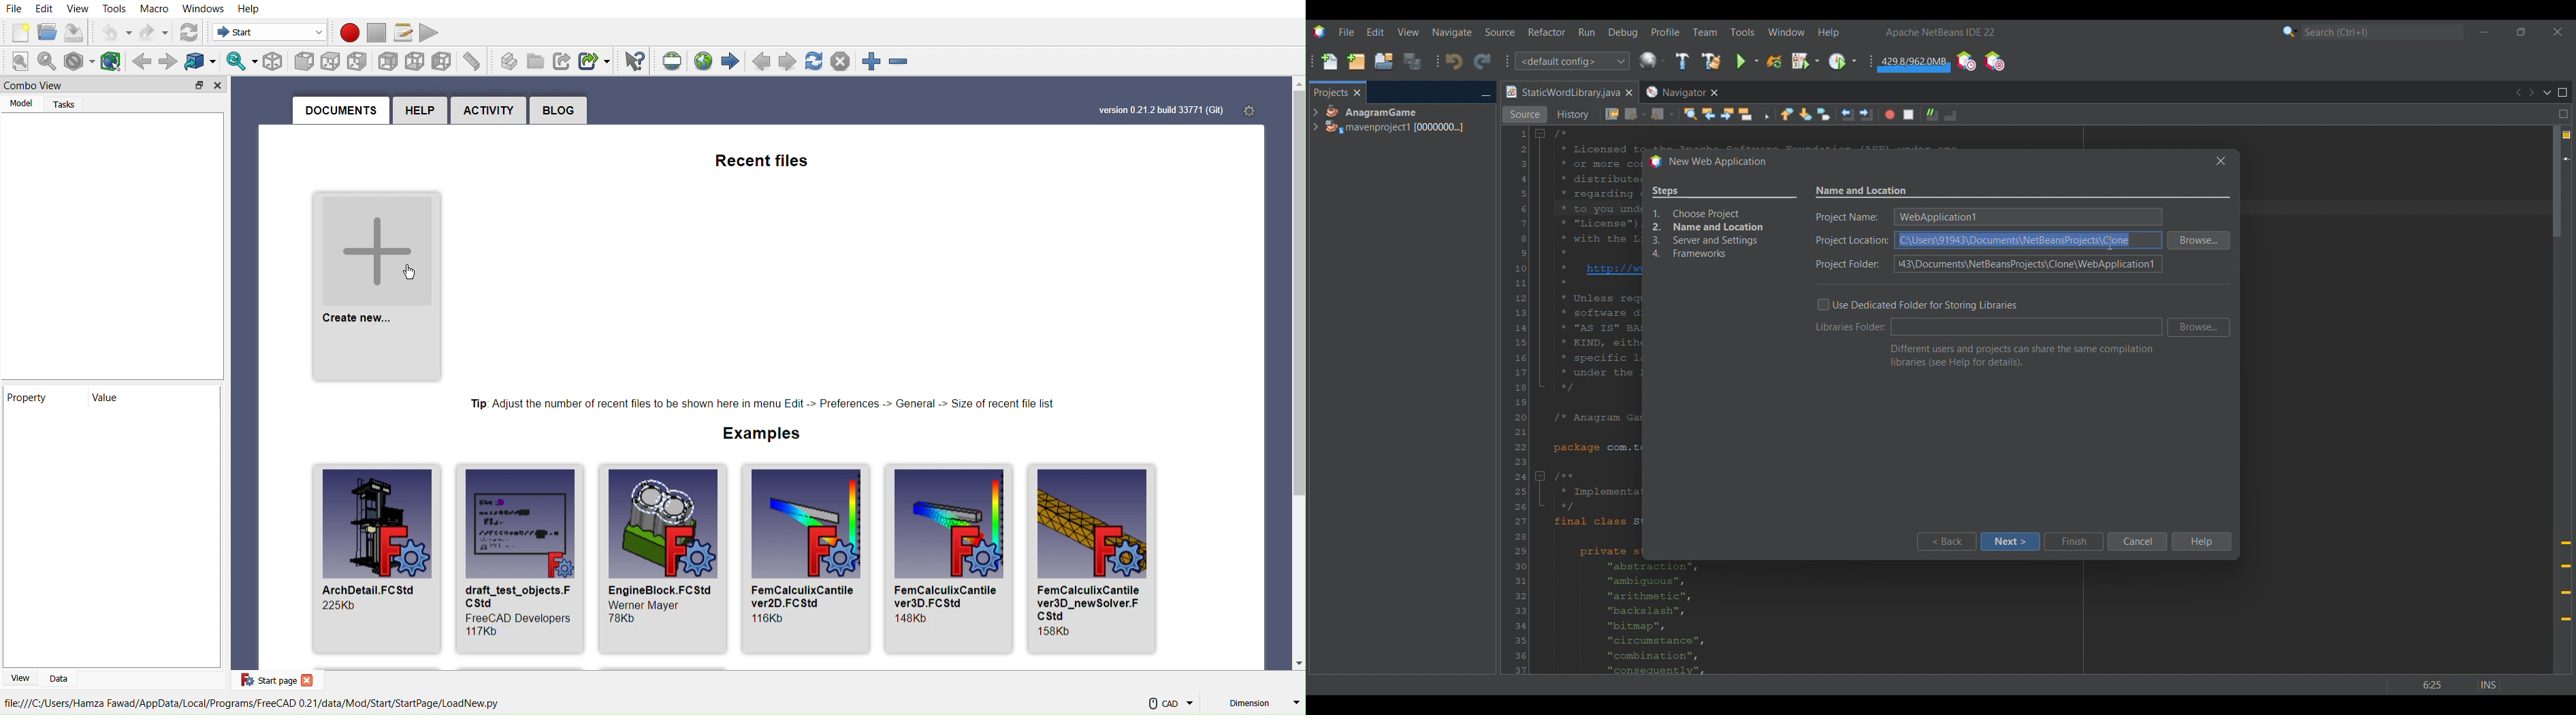 This screenshot has width=2576, height=728. What do you see at coordinates (249, 9) in the screenshot?
I see `Help` at bounding box center [249, 9].